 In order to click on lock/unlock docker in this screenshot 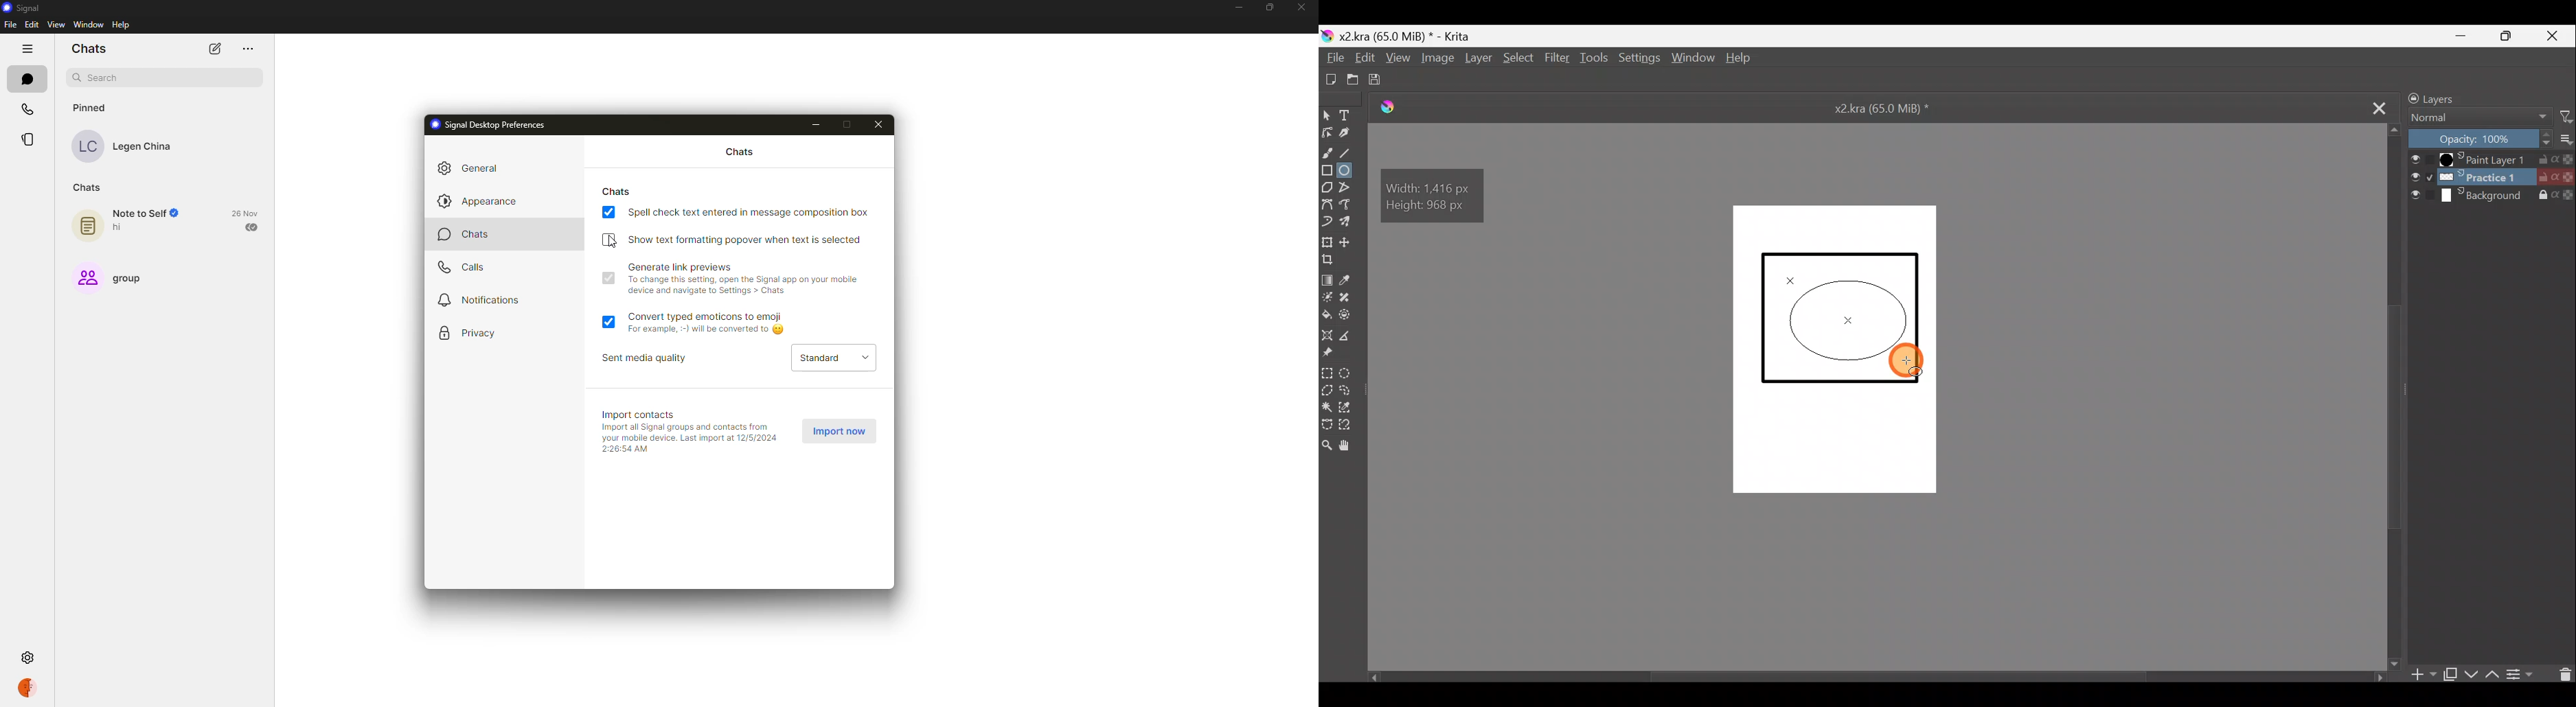, I will do `click(2410, 98)`.